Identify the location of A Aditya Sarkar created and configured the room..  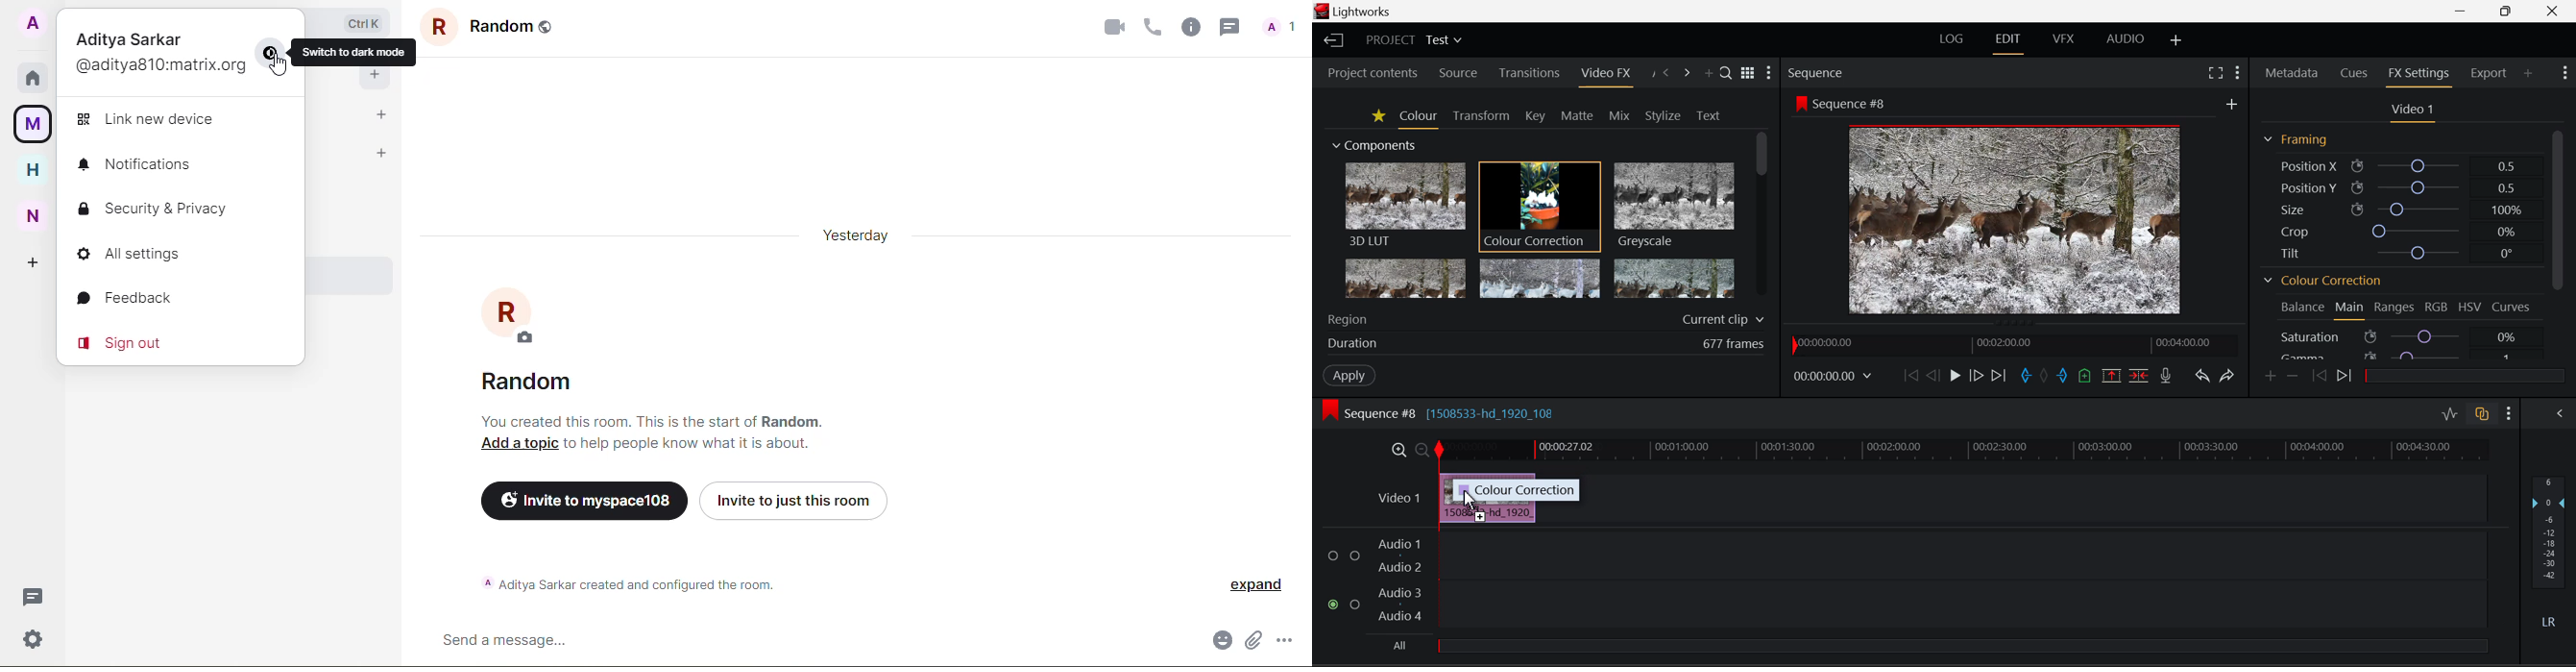
(642, 590).